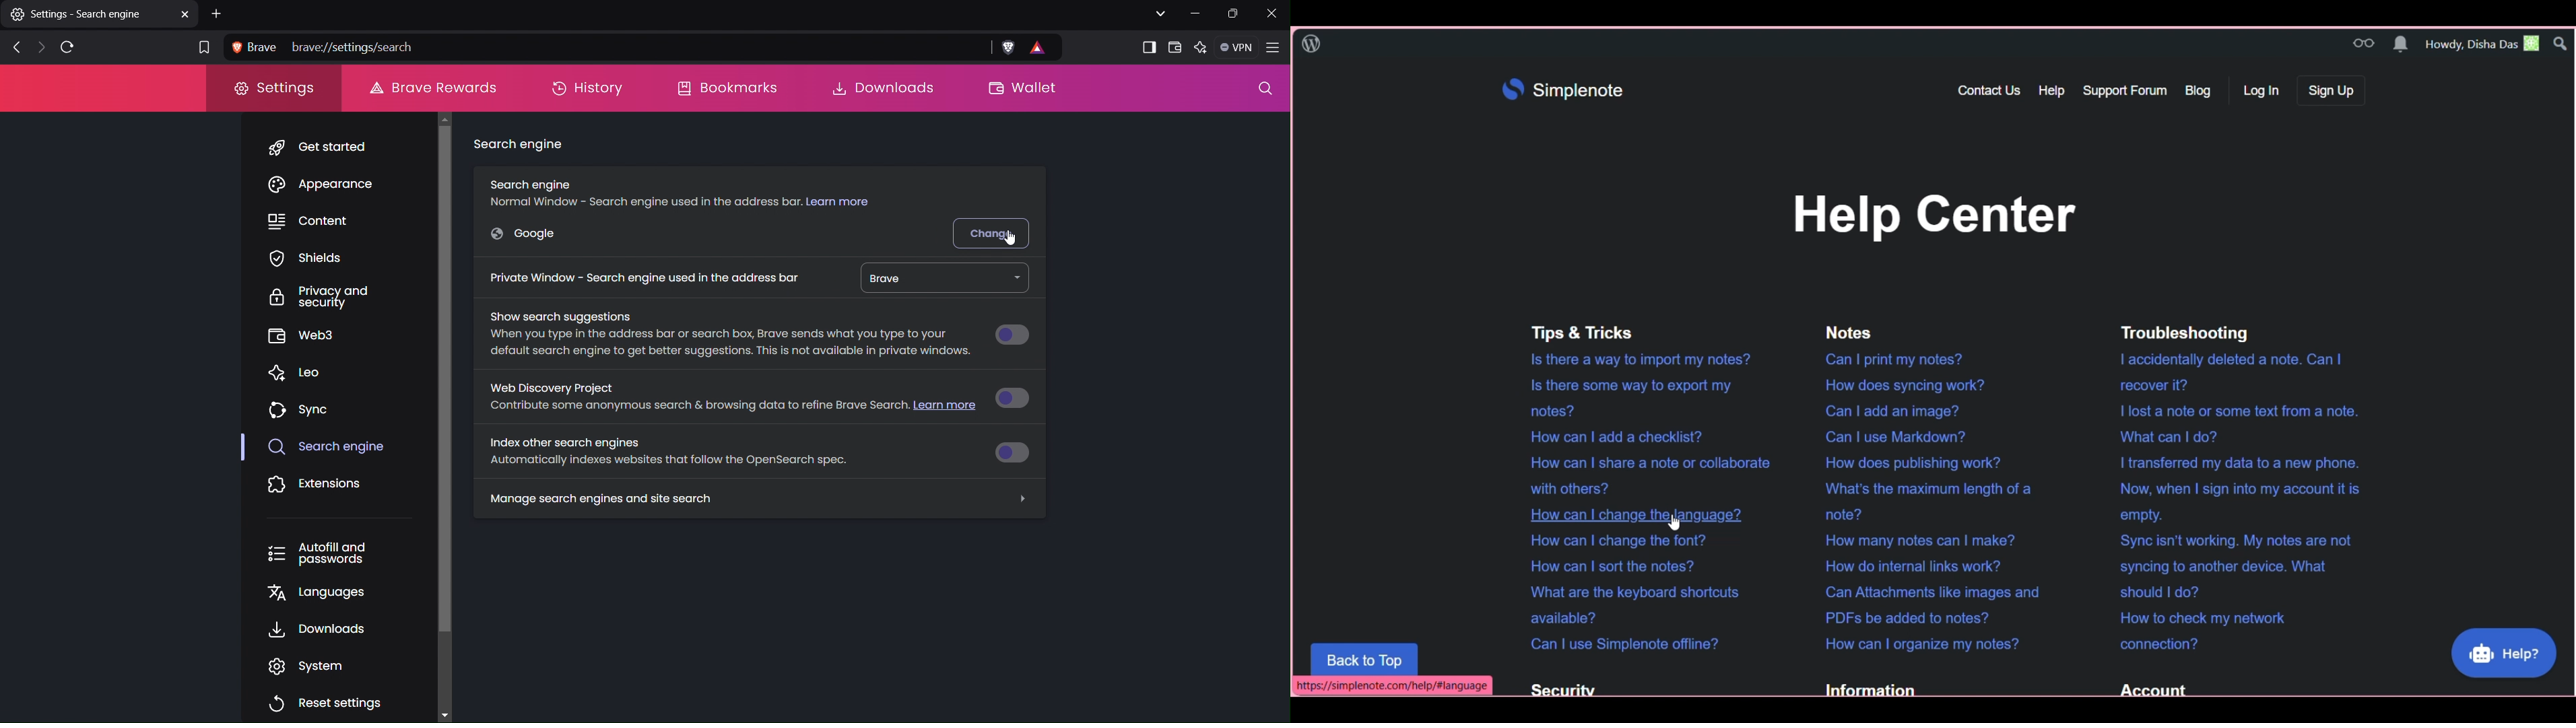 The width and height of the screenshot is (2576, 728). Describe the element at coordinates (587, 88) in the screenshot. I see `History` at that location.